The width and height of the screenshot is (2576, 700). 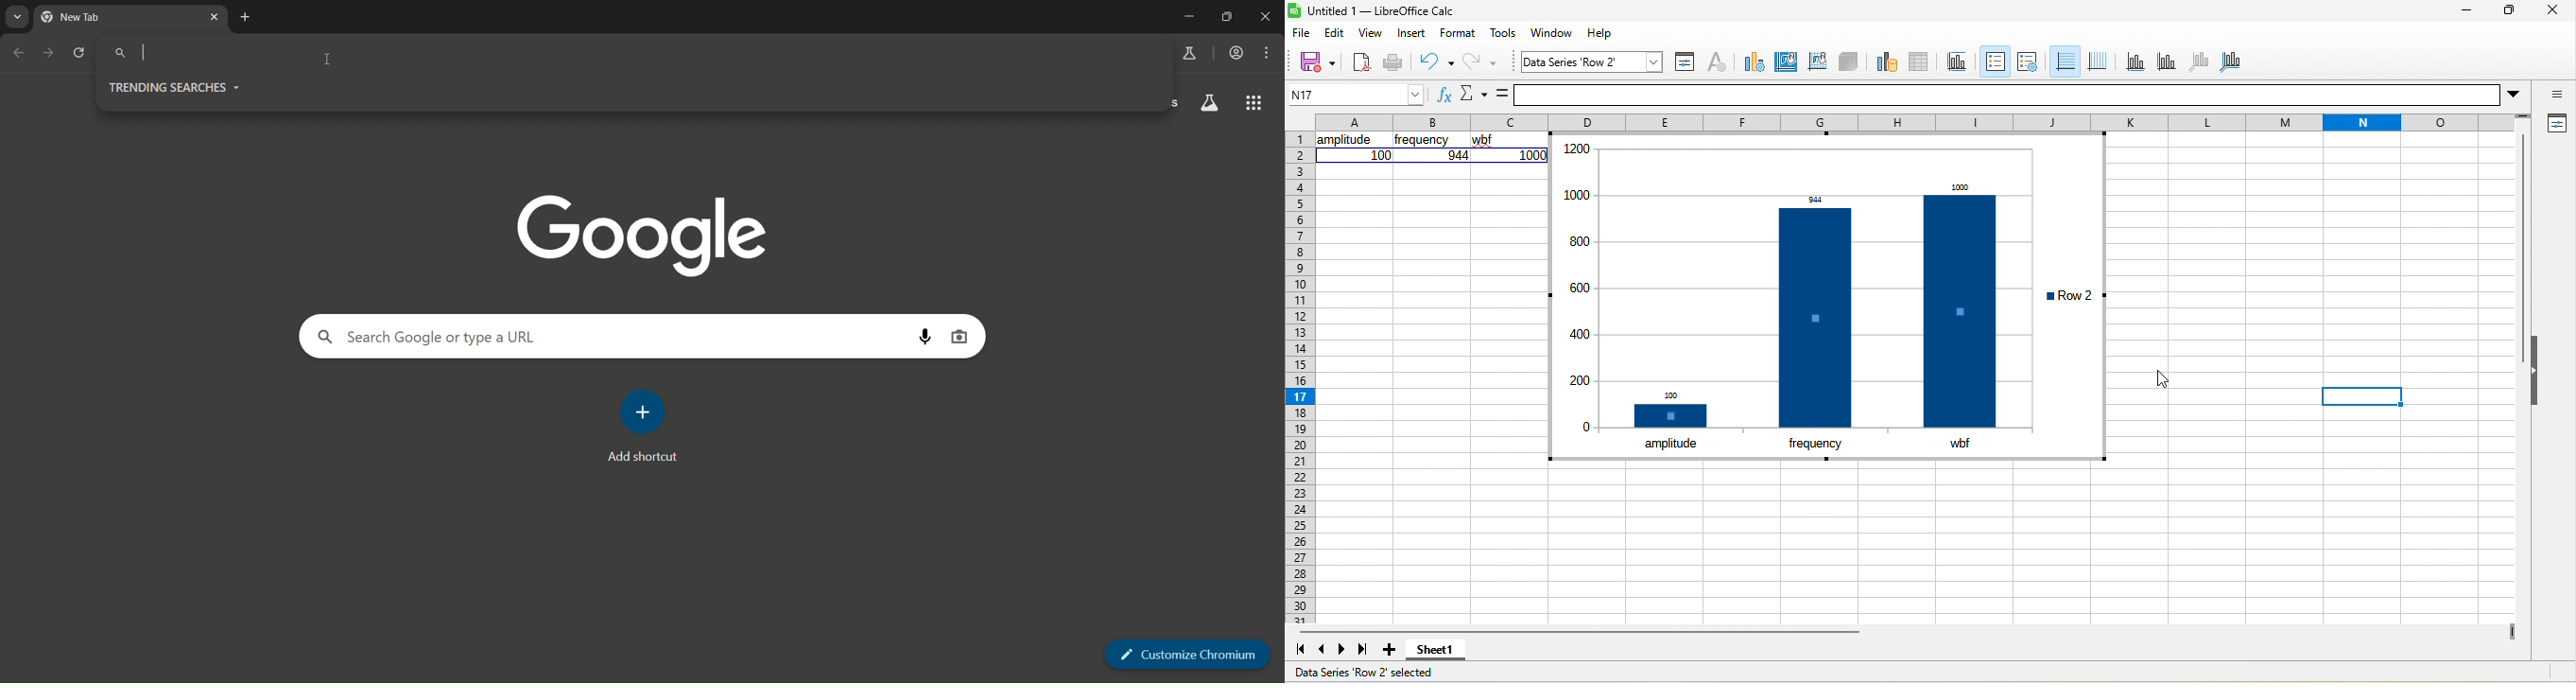 I want to click on 944, so click(x=1457, y=155).